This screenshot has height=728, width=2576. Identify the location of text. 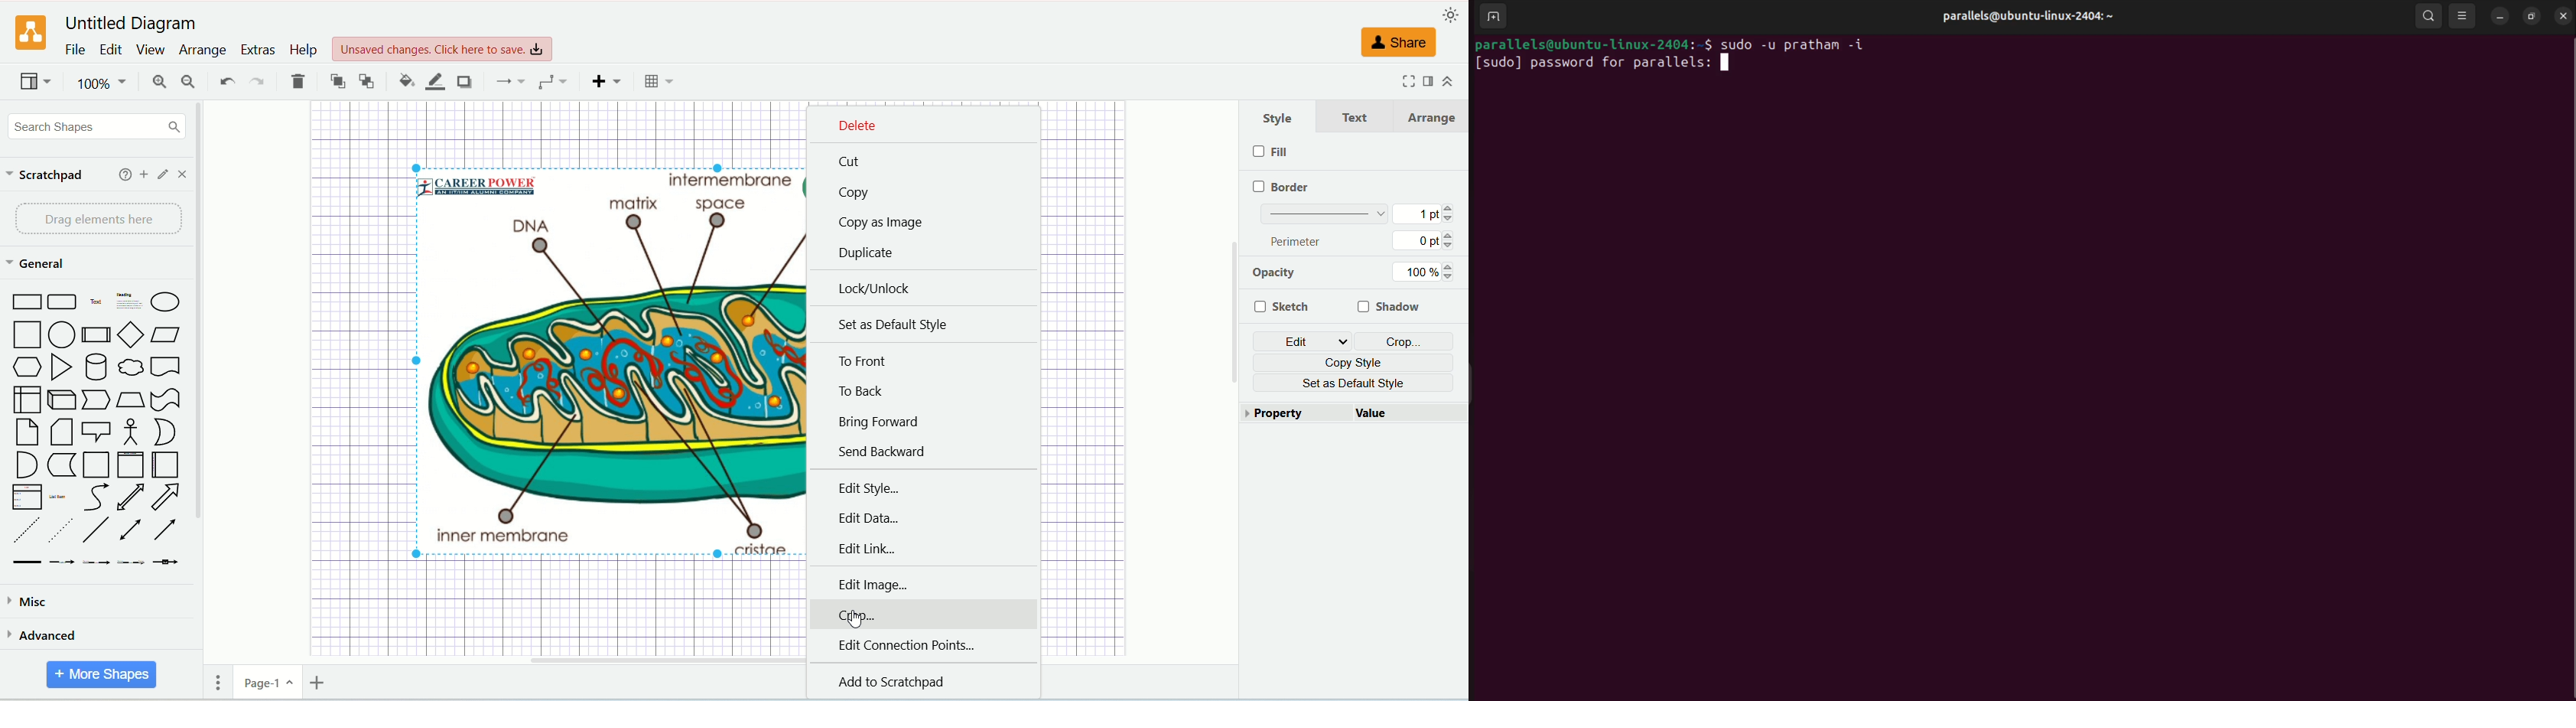
(1361, 116).